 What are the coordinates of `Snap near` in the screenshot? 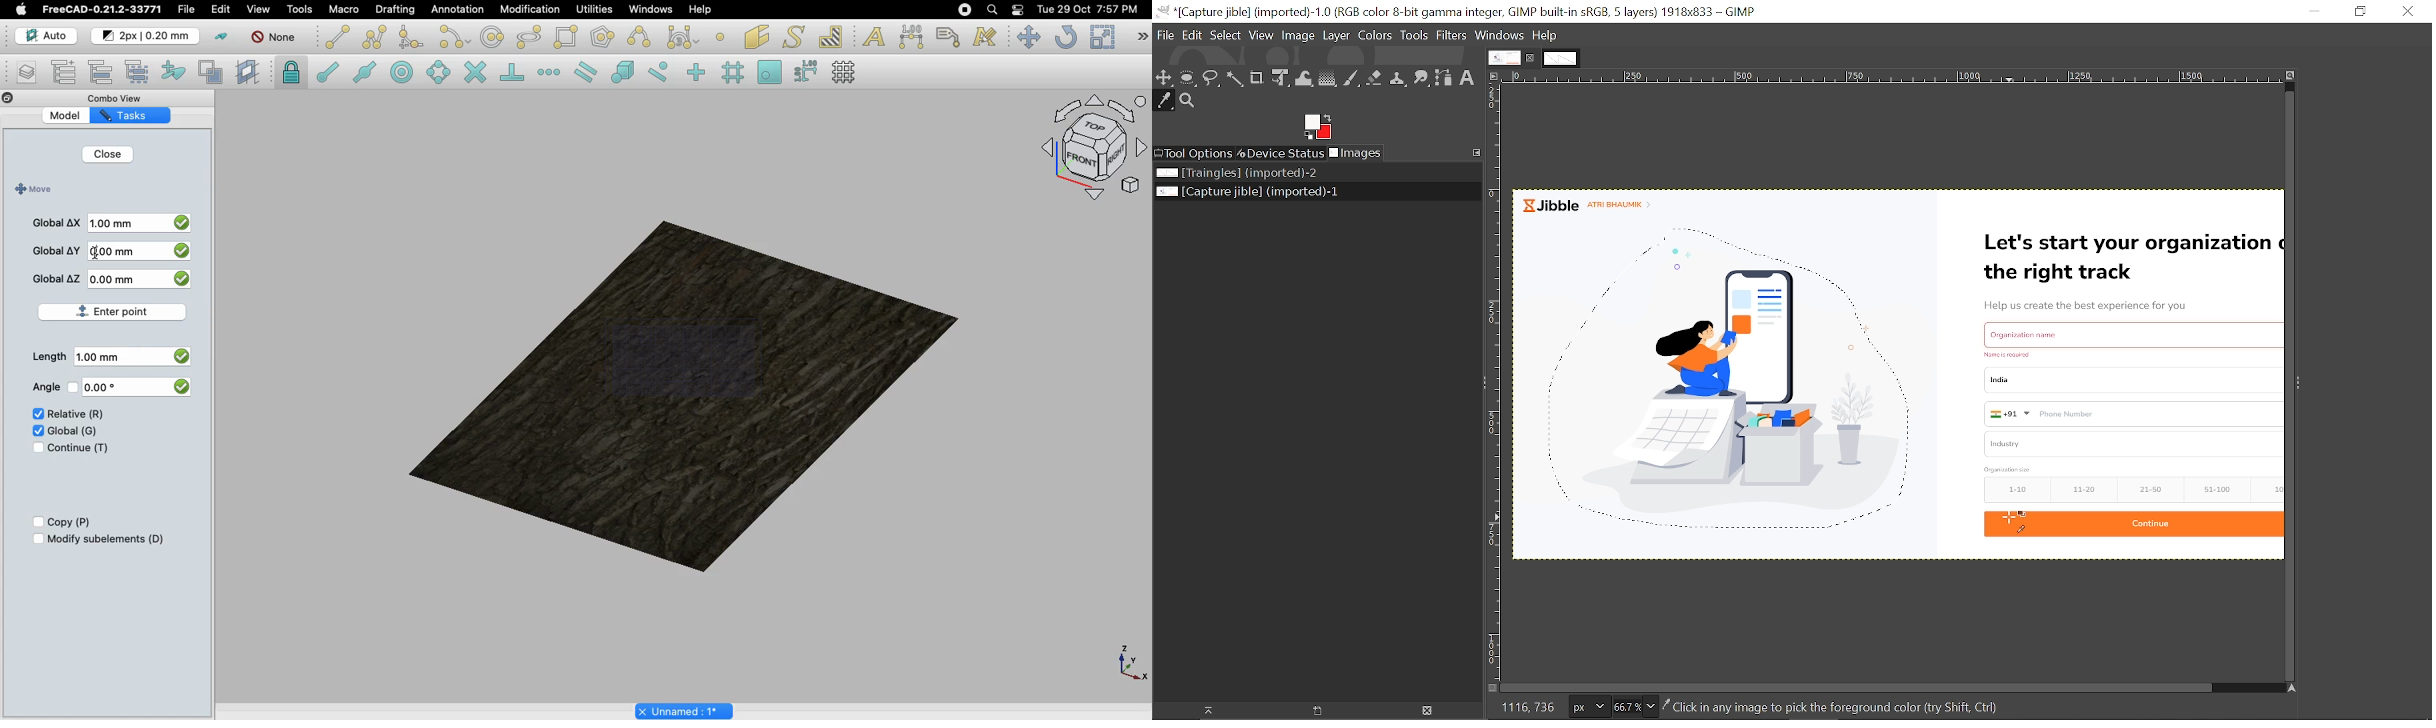 It's located at (662, 72).